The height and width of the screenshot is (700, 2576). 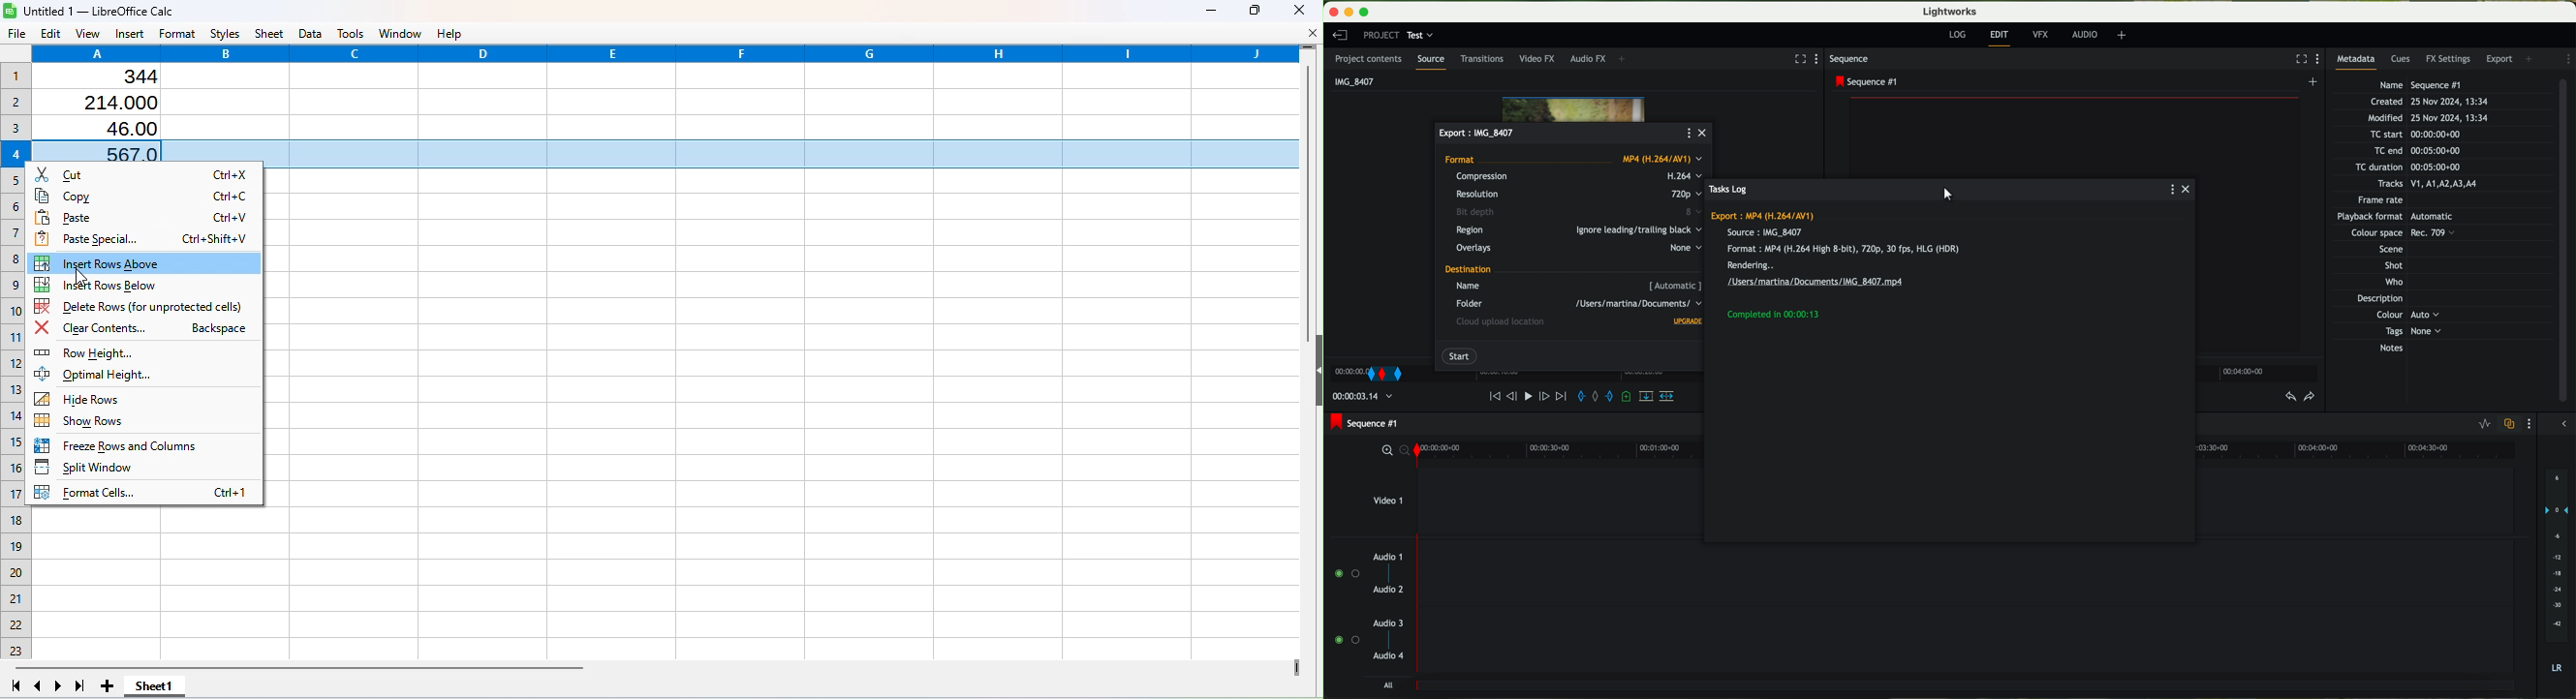 What do you see at coordinates (143, 307) in the screenshot?
I see `Delete rows (for unprotected cells)` at bounding box center [143, 307].